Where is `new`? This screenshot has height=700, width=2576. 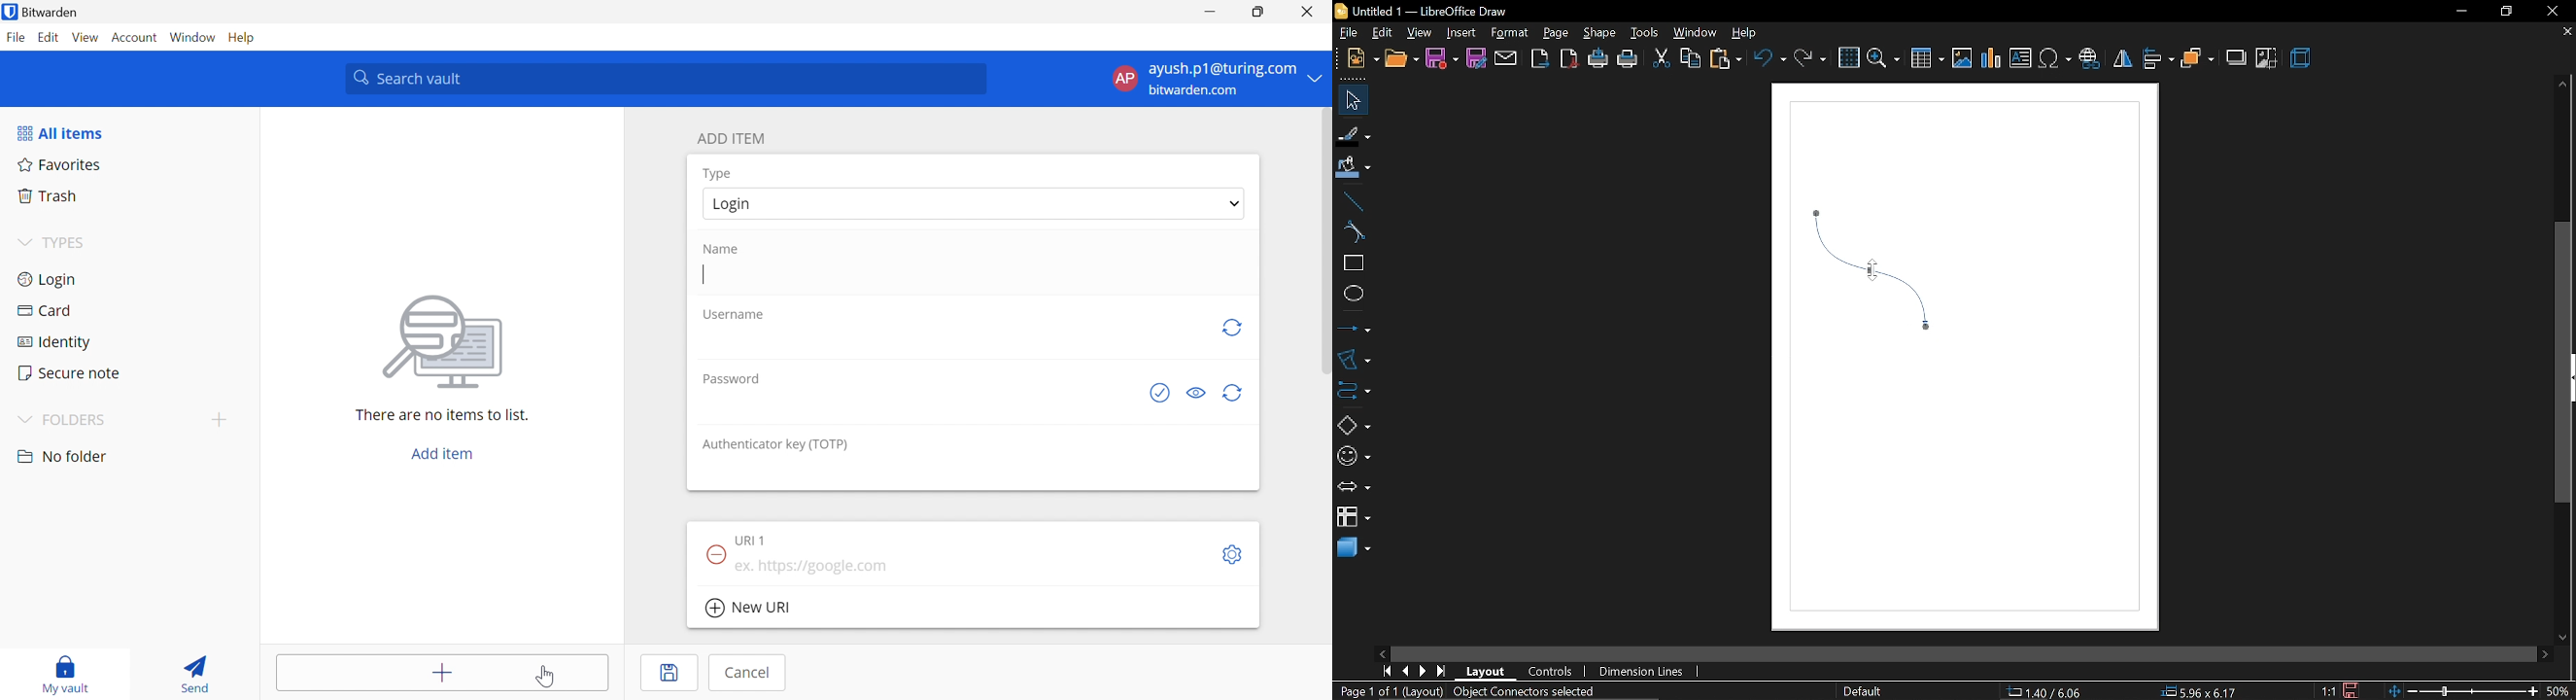
new is located at coordinates (1356, 60).